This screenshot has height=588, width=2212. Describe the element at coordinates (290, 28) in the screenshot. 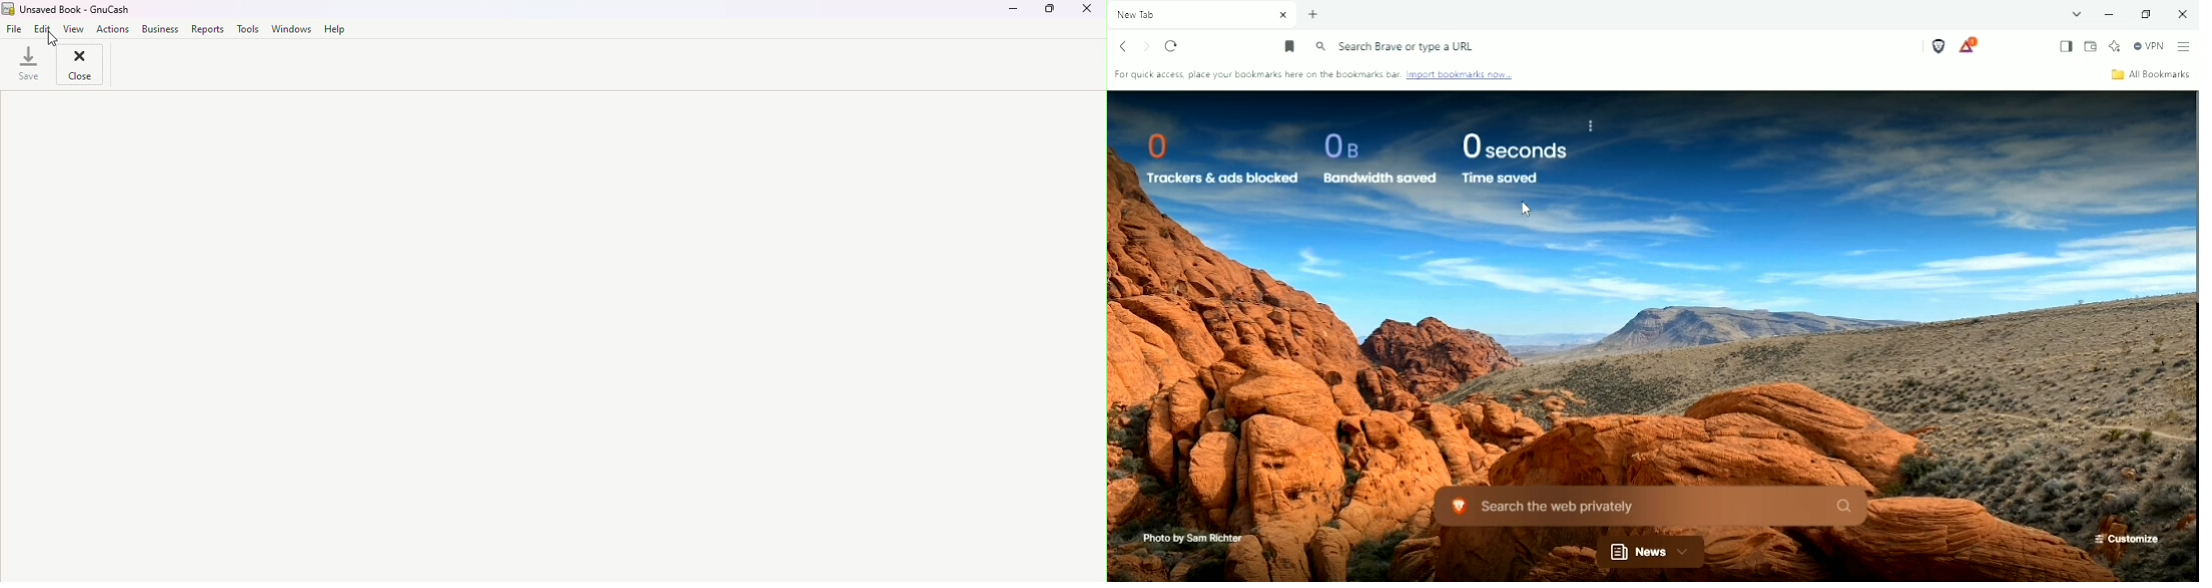

I see `Windows` at that location.